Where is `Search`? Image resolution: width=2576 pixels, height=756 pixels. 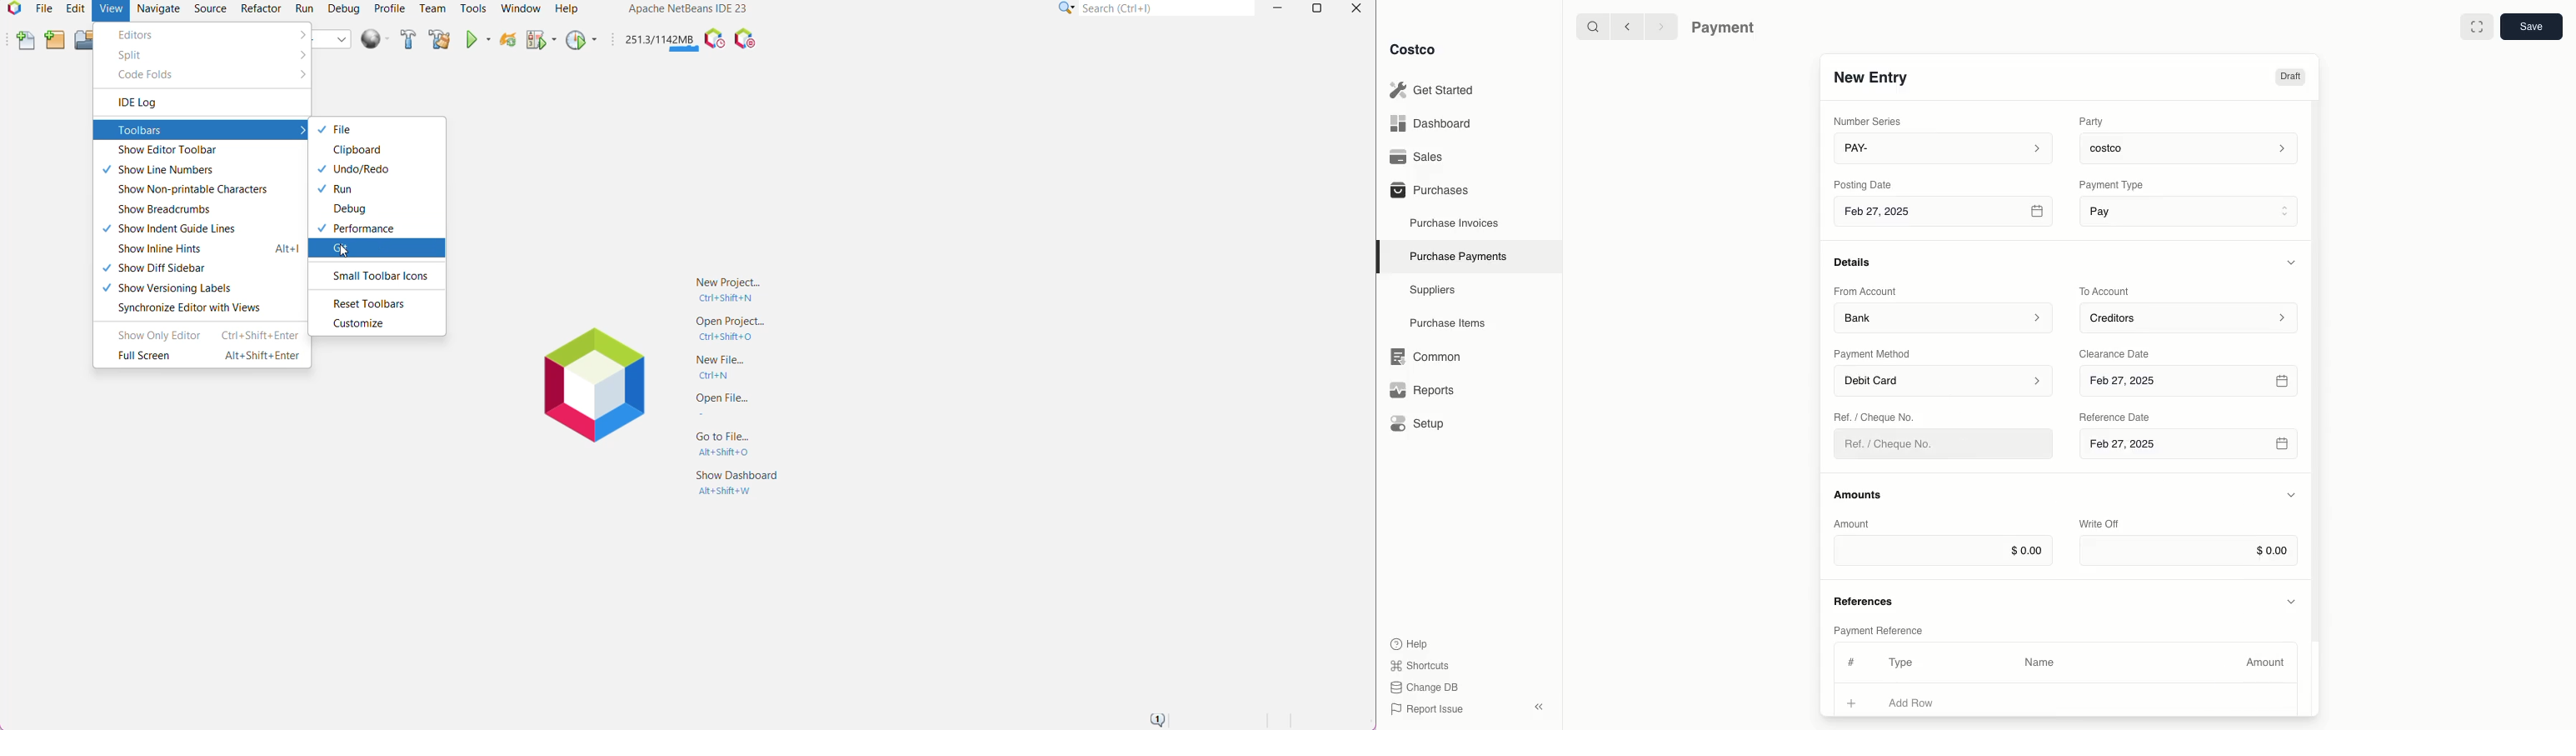
Search is located at coordinates (1592, 25).